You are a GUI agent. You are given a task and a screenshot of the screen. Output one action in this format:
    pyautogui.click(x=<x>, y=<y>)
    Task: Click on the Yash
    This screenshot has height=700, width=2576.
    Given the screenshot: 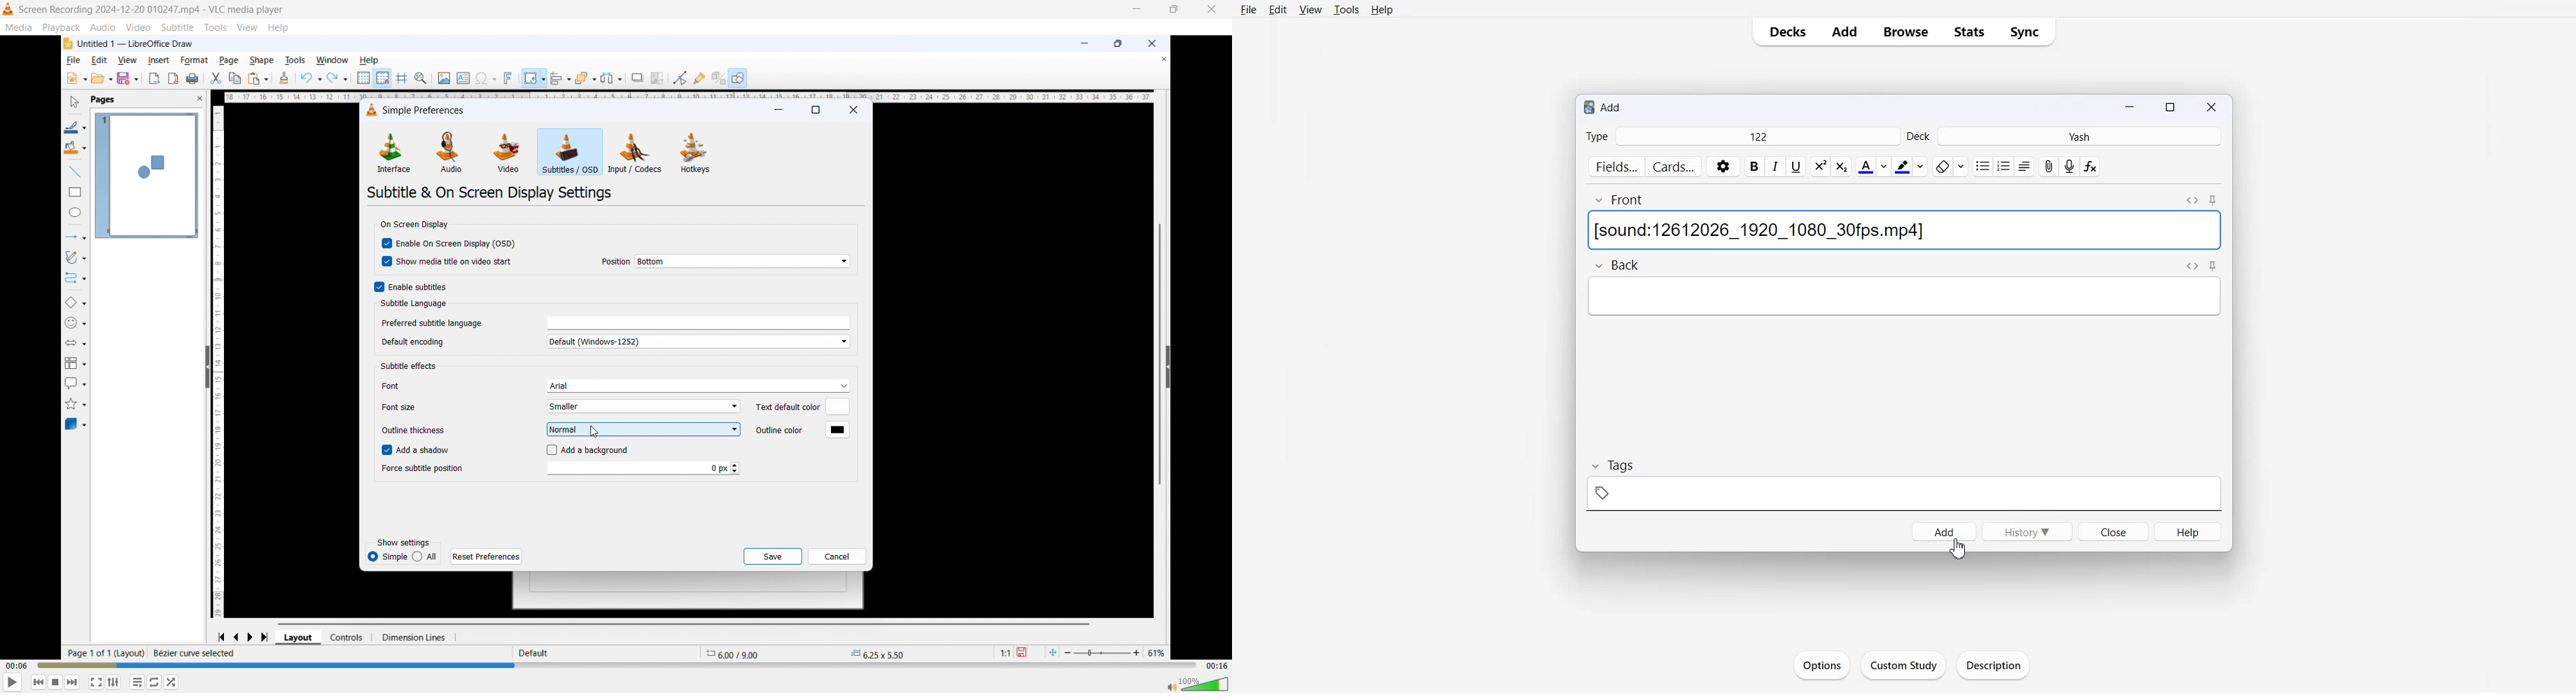 What is the action you would take?
    pyautogui.click(x=2078, y=136)
    